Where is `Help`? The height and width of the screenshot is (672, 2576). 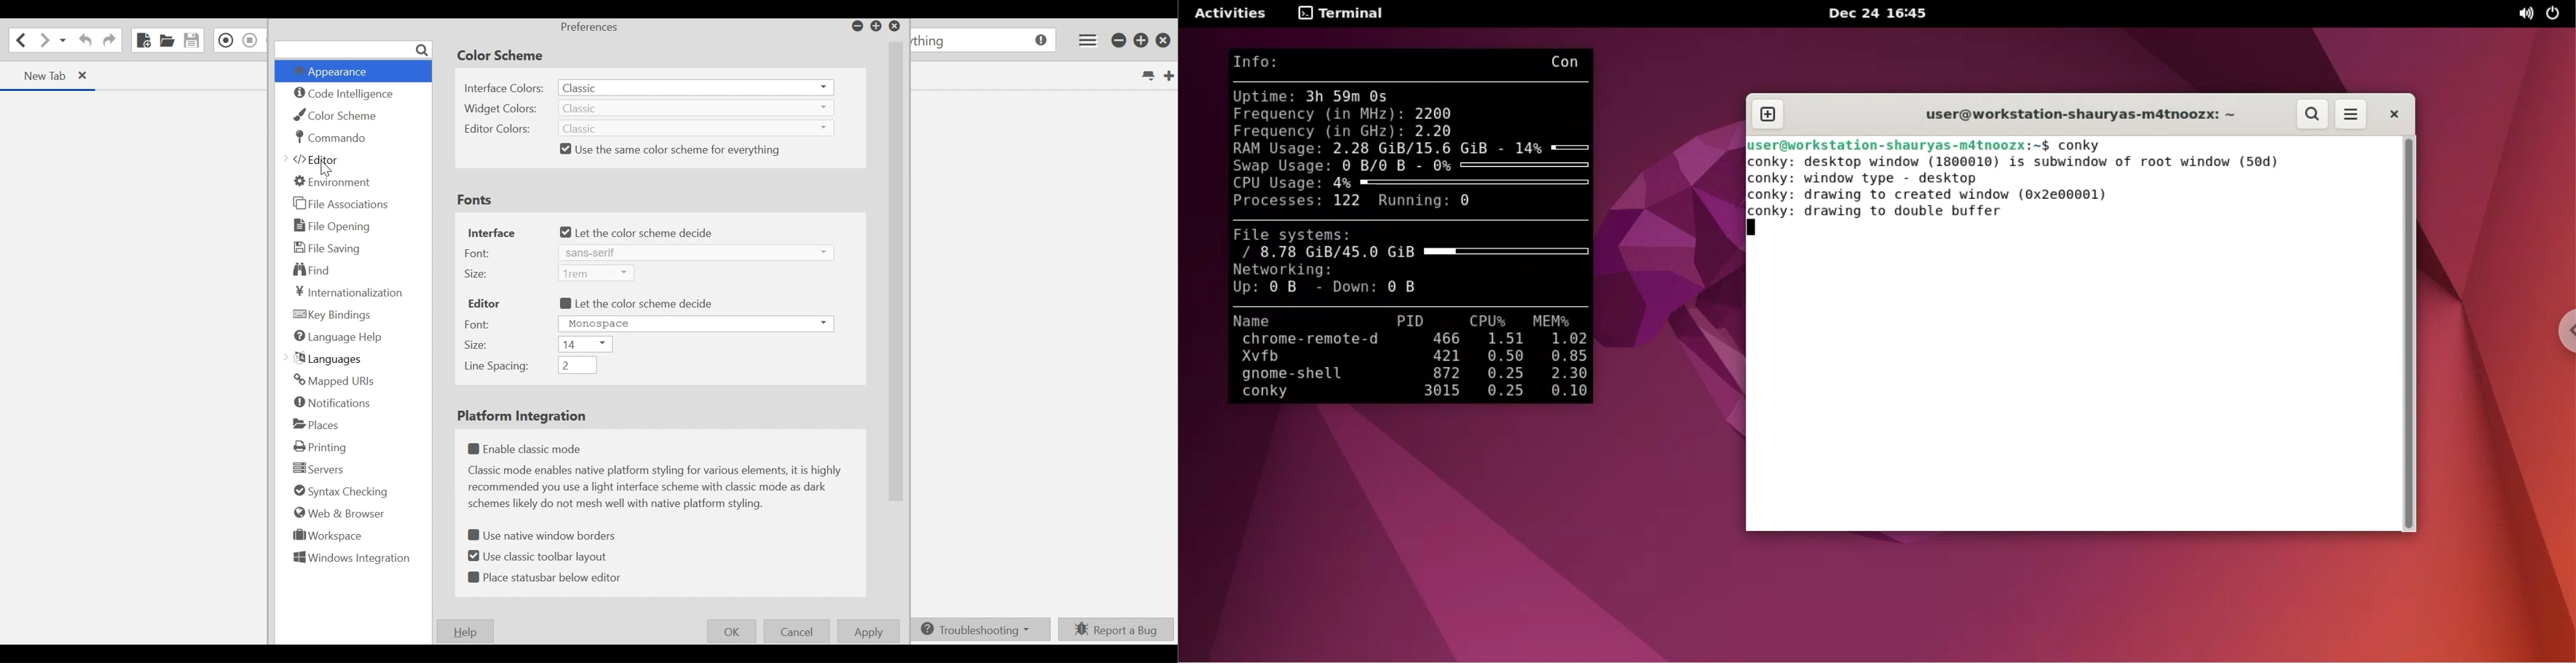
Help is located at coordinates (463, 630).